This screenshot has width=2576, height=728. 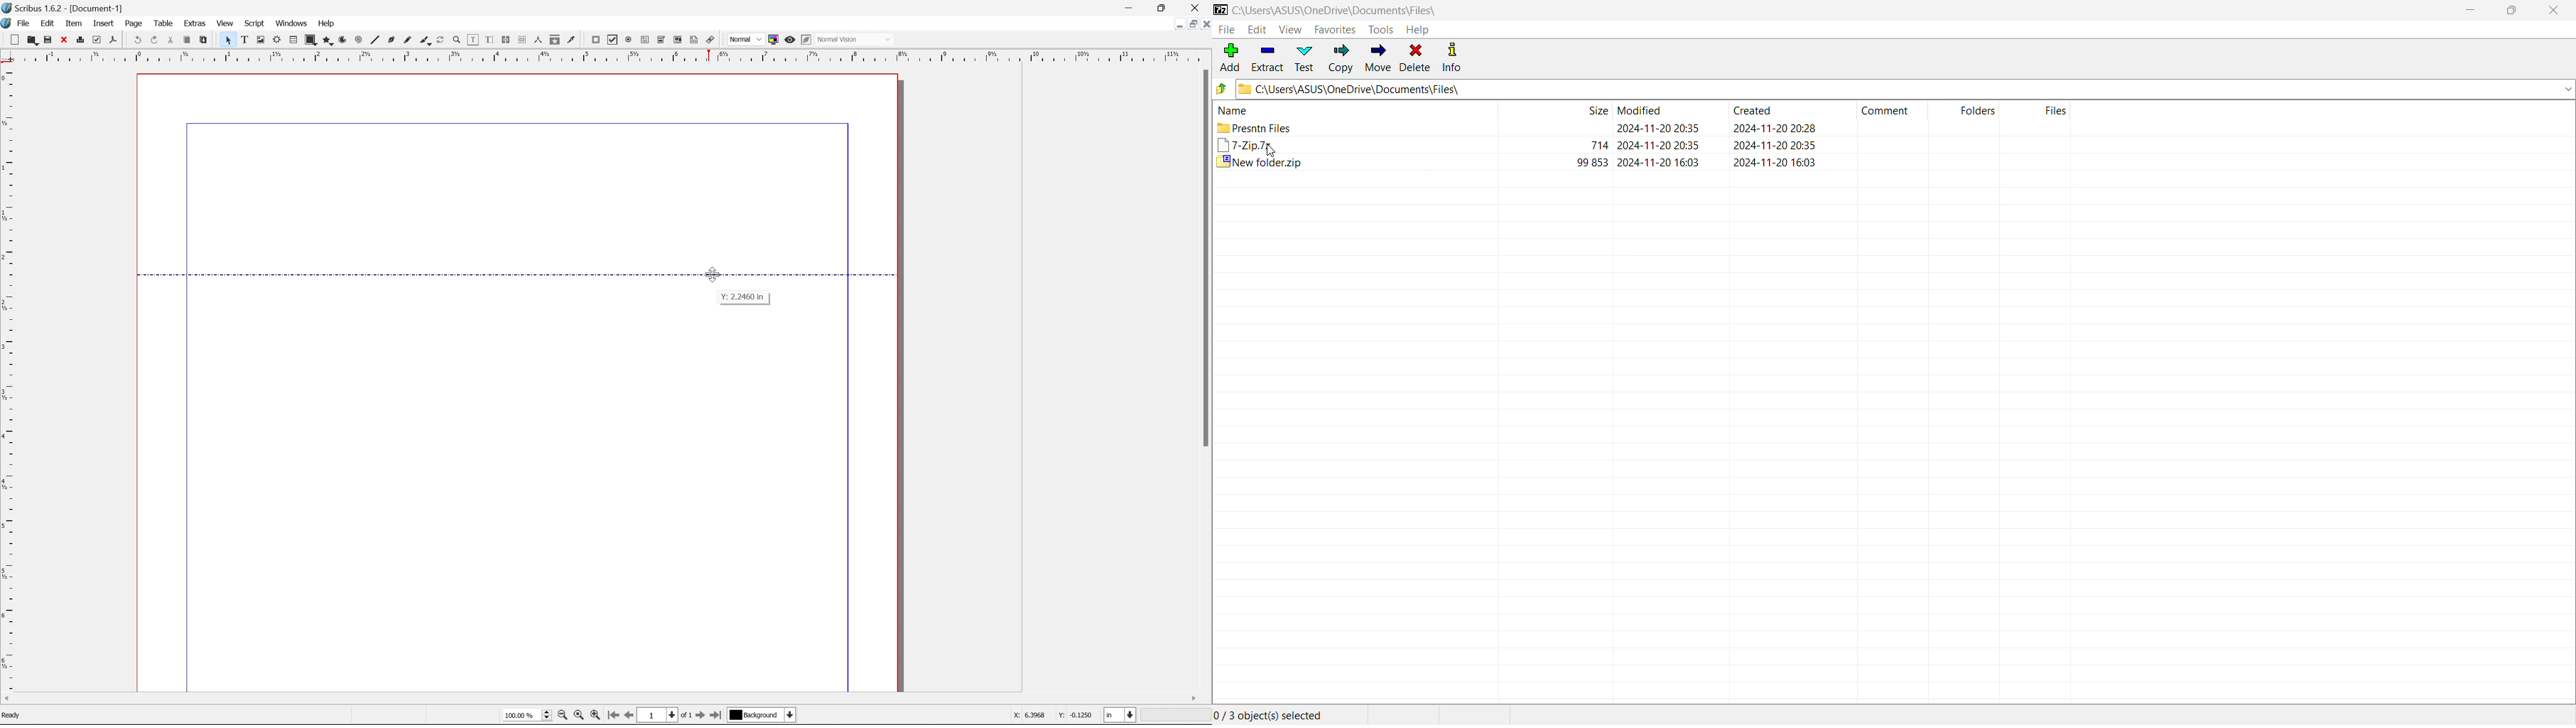 I want to click on copy item annotation, so click(x=556, y=41).